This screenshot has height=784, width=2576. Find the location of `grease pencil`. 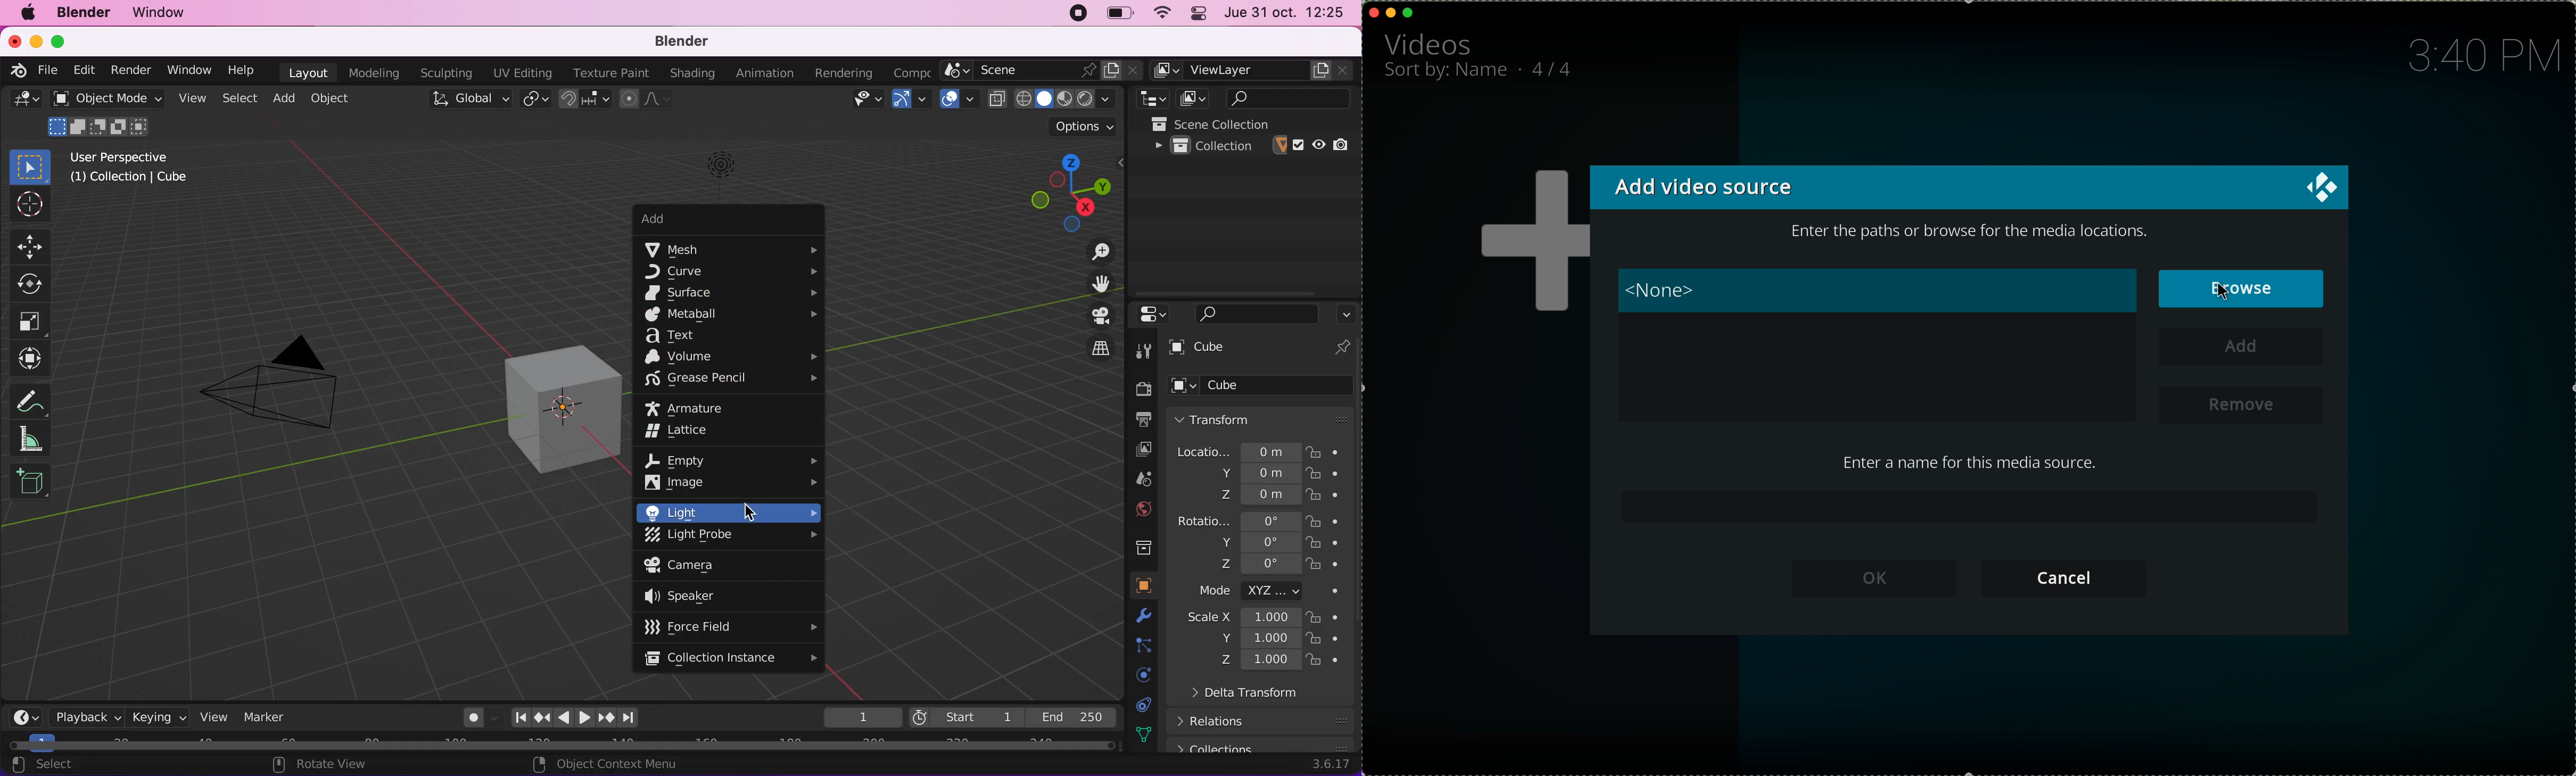

grease pencil is located at coordinates (733, 379).